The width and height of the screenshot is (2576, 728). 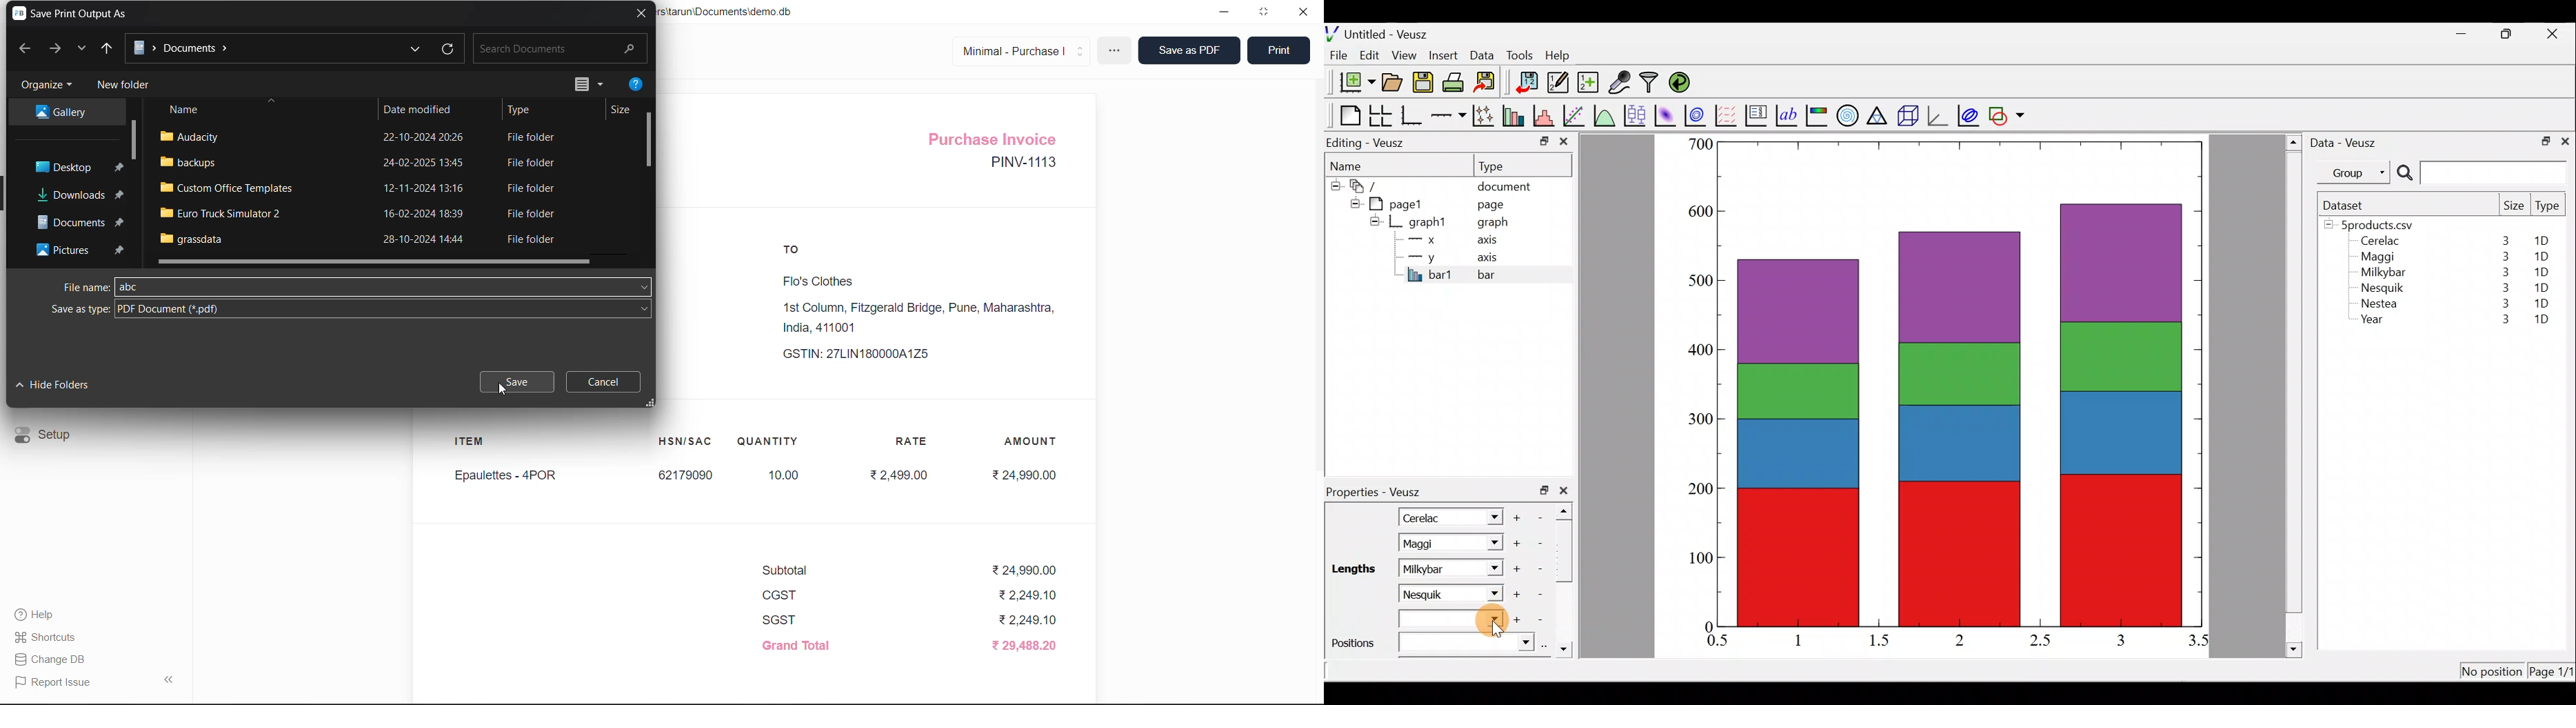 What do you see at coordinates (905, 622) in the screenshot?
I see `SGST ₹2,249.10` at bounding box center [905, 622].